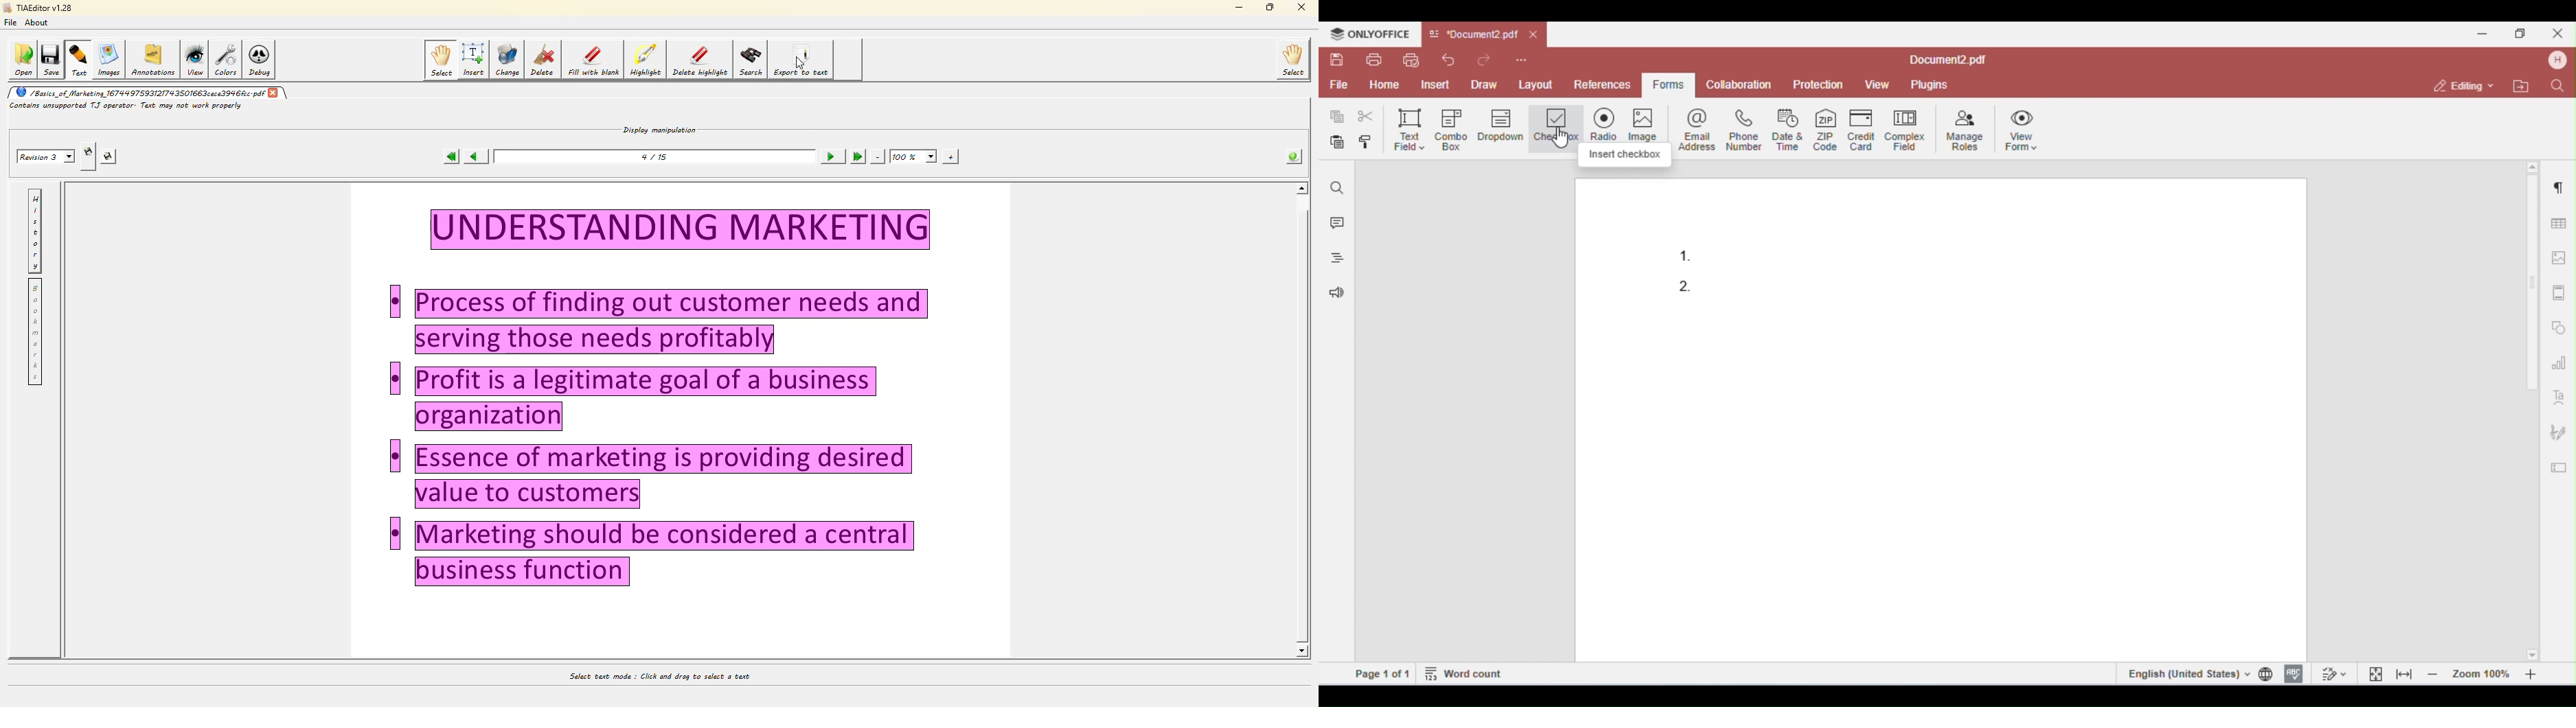  Describe the element at coordinates (1501, 127) in the screenshot. I see `drop down` at that location.